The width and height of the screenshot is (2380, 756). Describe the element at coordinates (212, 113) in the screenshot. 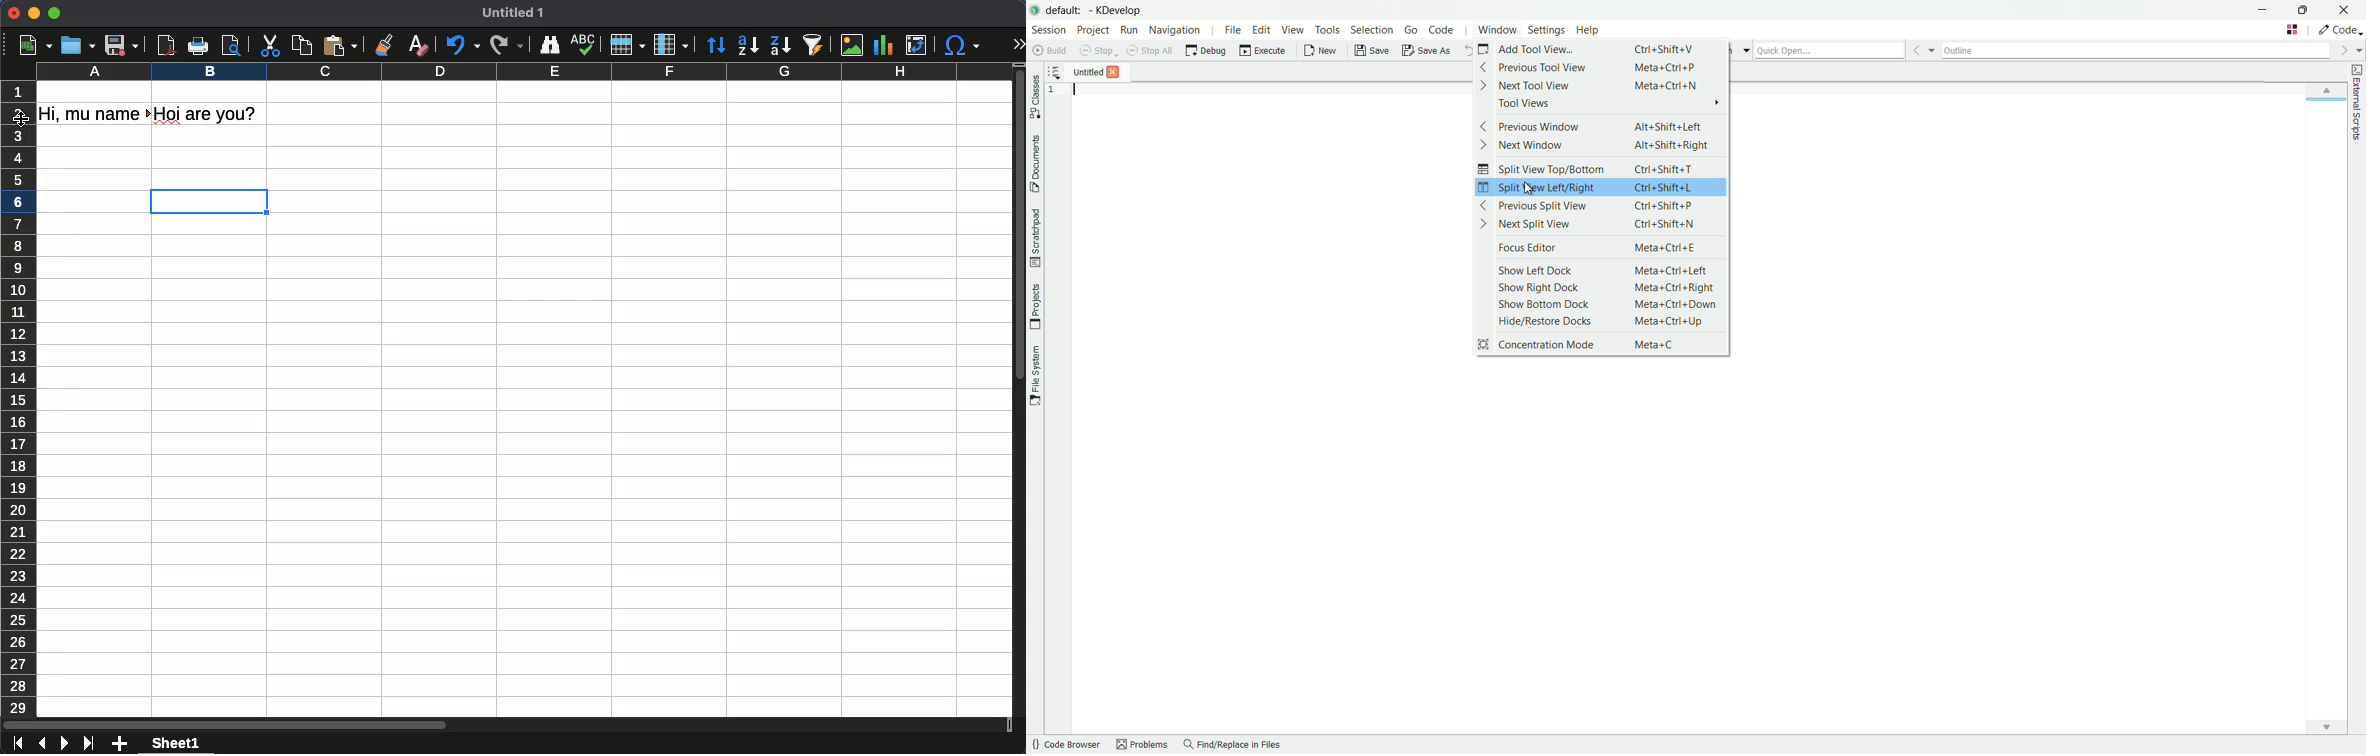

I see `Hoi are you?` at that location.